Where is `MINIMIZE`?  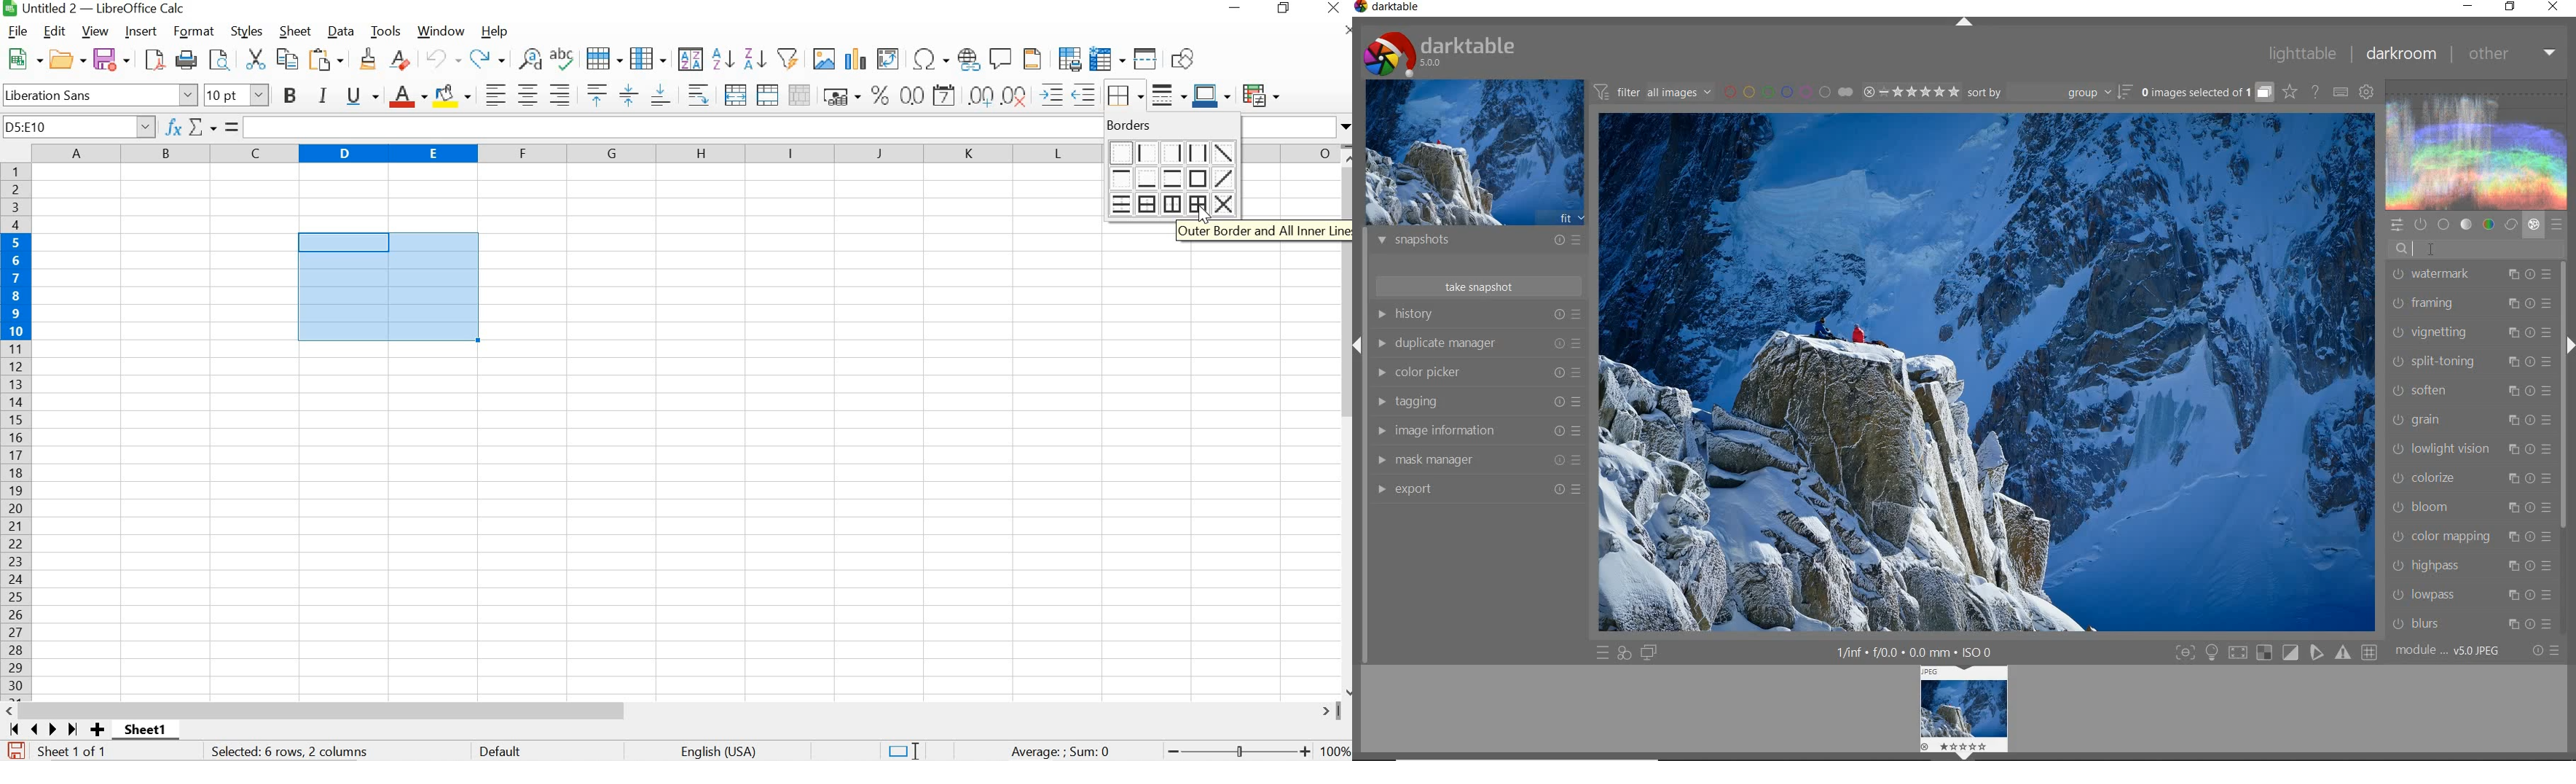
MINIMIZE is located at coordinates (1235, 7).